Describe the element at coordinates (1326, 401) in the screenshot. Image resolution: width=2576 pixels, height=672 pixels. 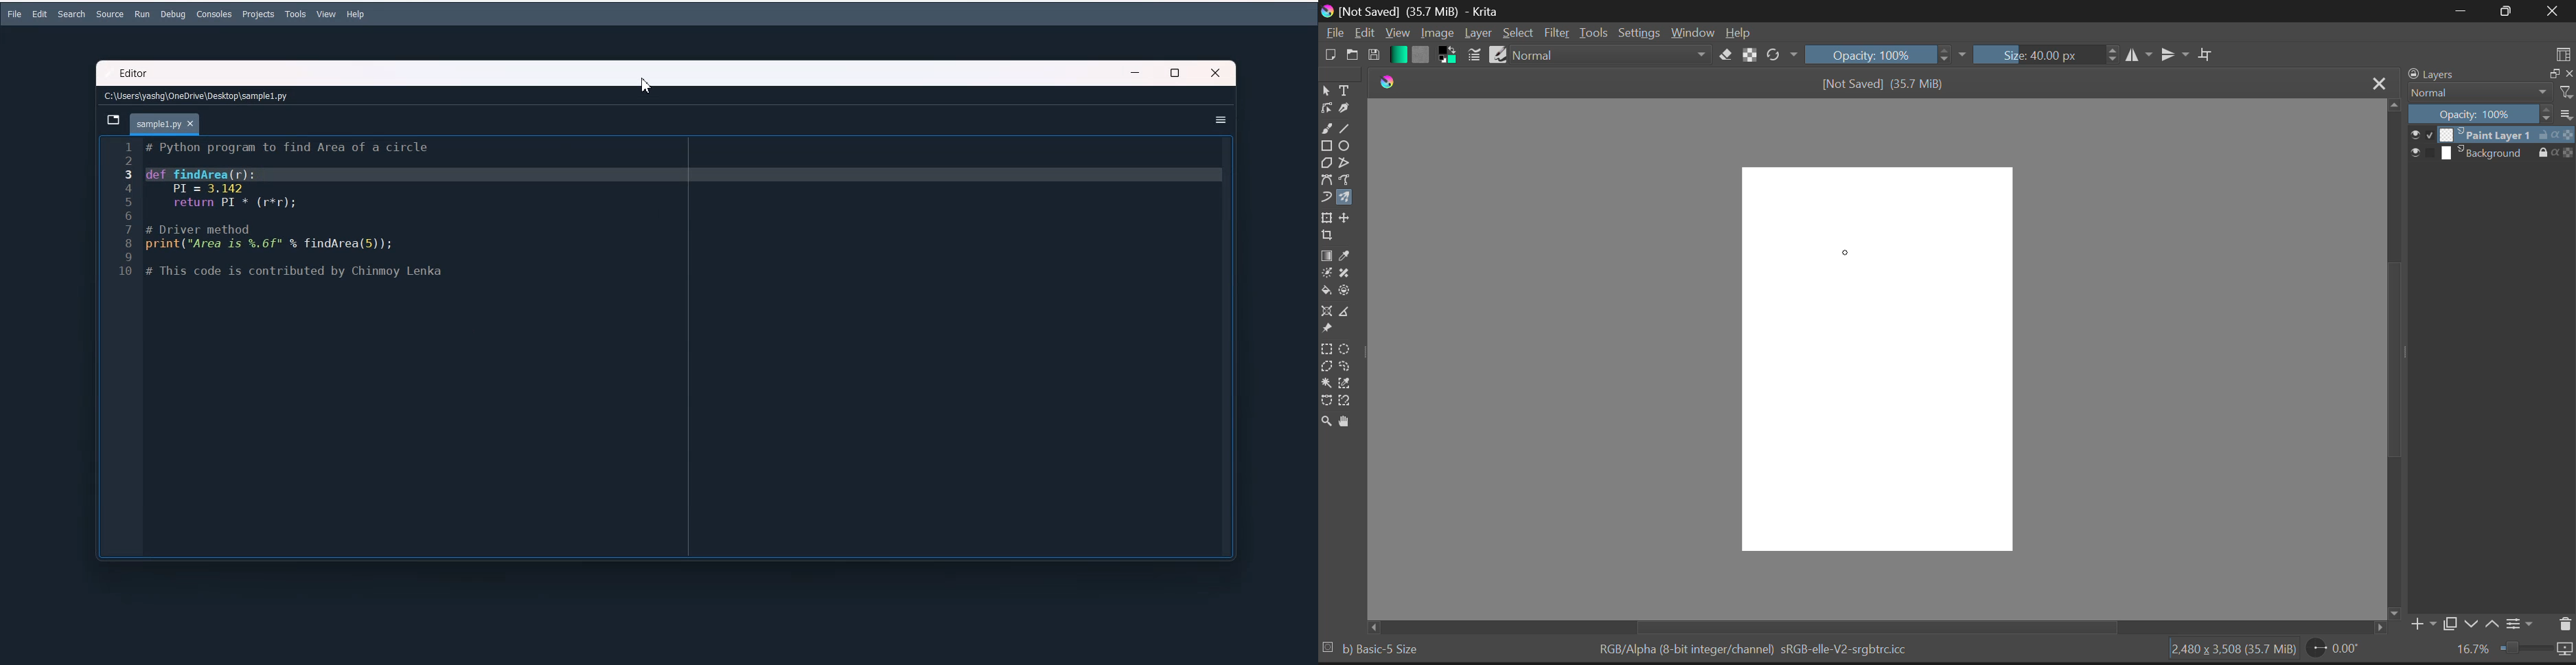
I see `Bezier Curve Selection` at that location.